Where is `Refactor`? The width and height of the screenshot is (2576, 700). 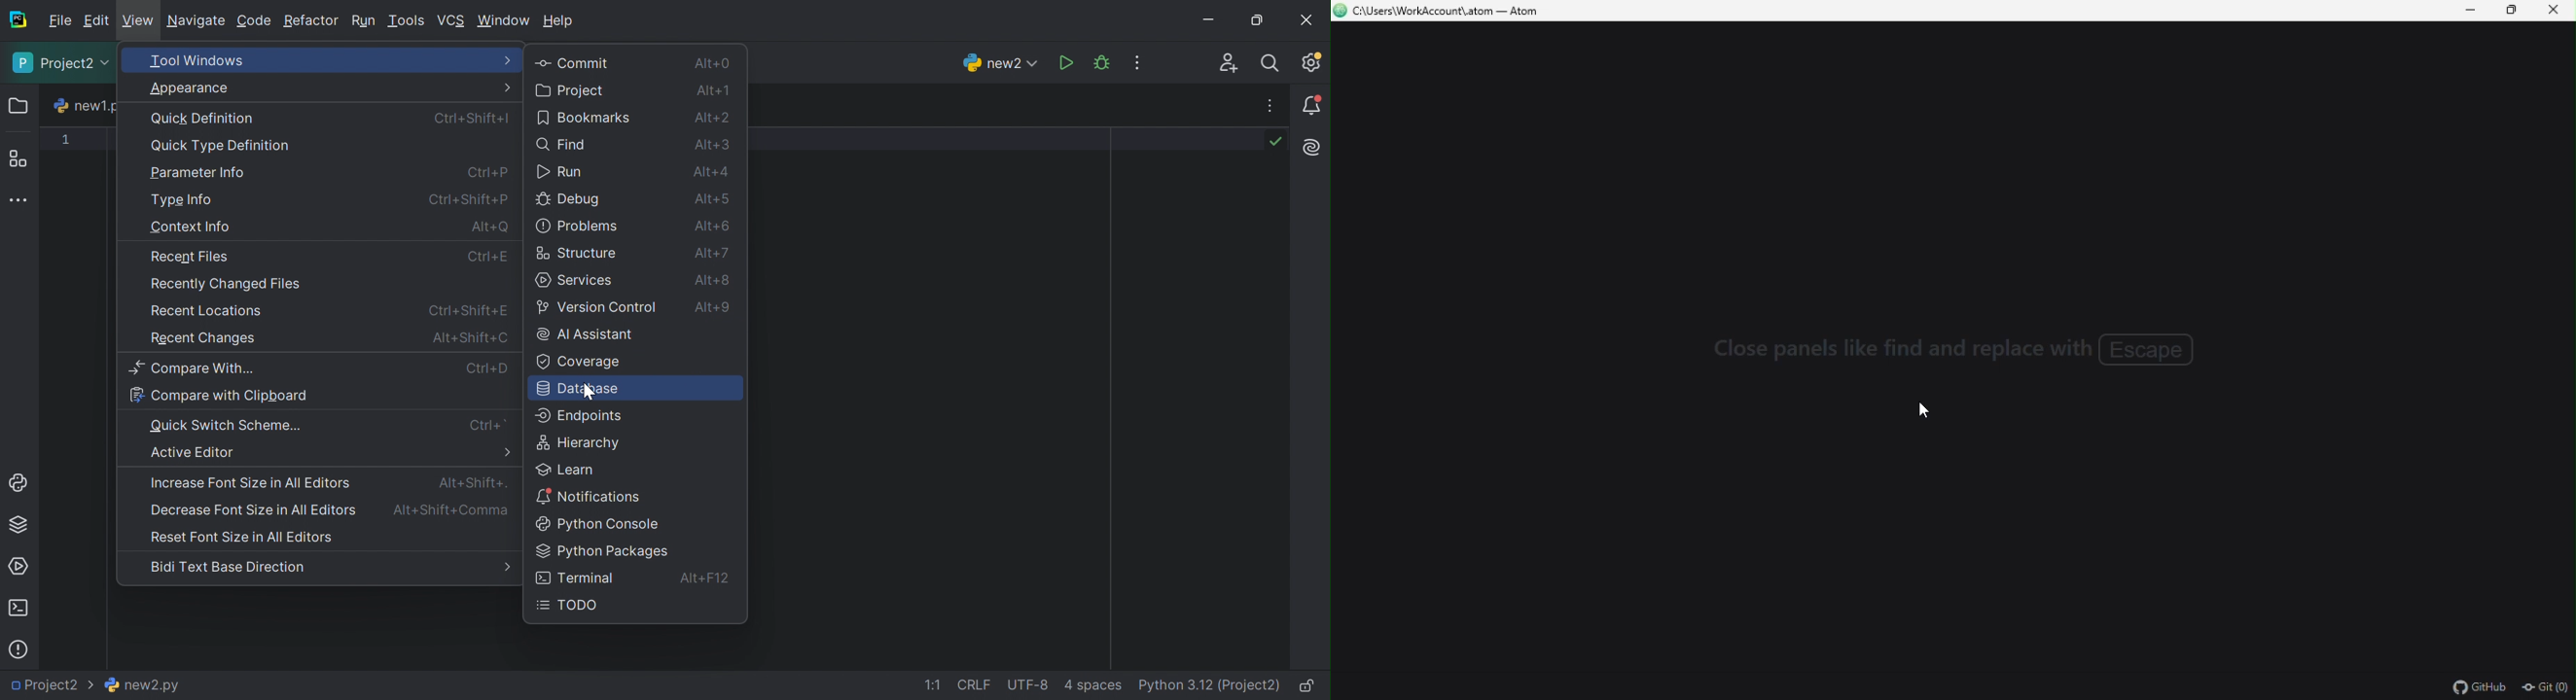
Refactor is located at coordinates (311, 20).